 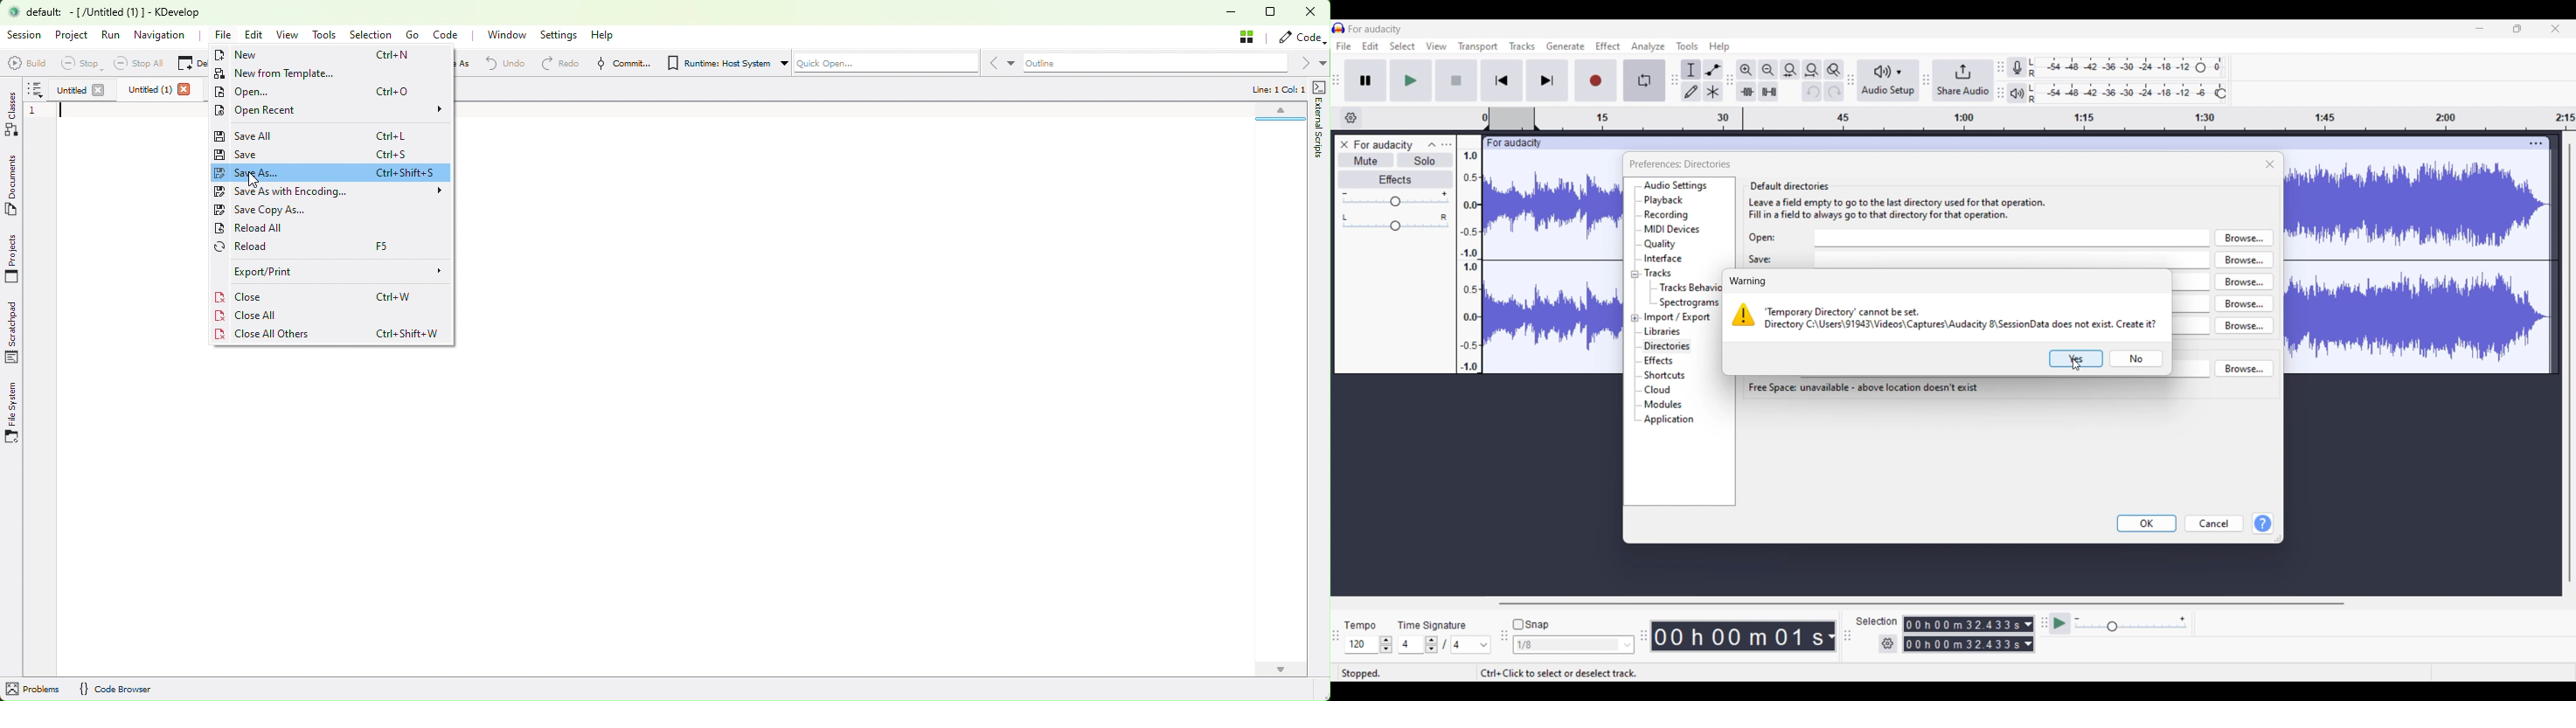 I want to click on Effects, so click(x=1396, y=179).